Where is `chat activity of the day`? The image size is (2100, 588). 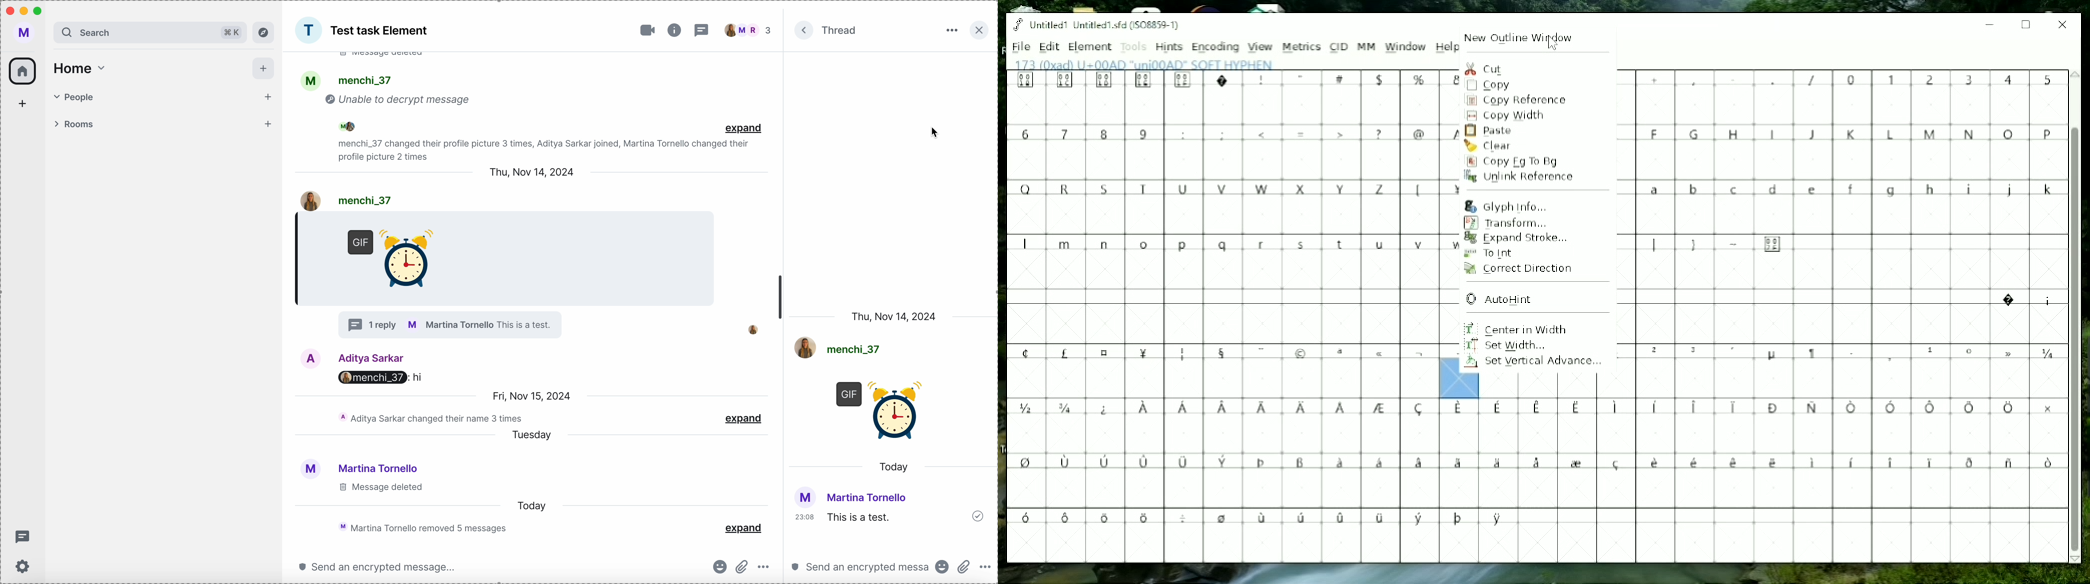 chat activity of the day is located at coordinates (420, 527).